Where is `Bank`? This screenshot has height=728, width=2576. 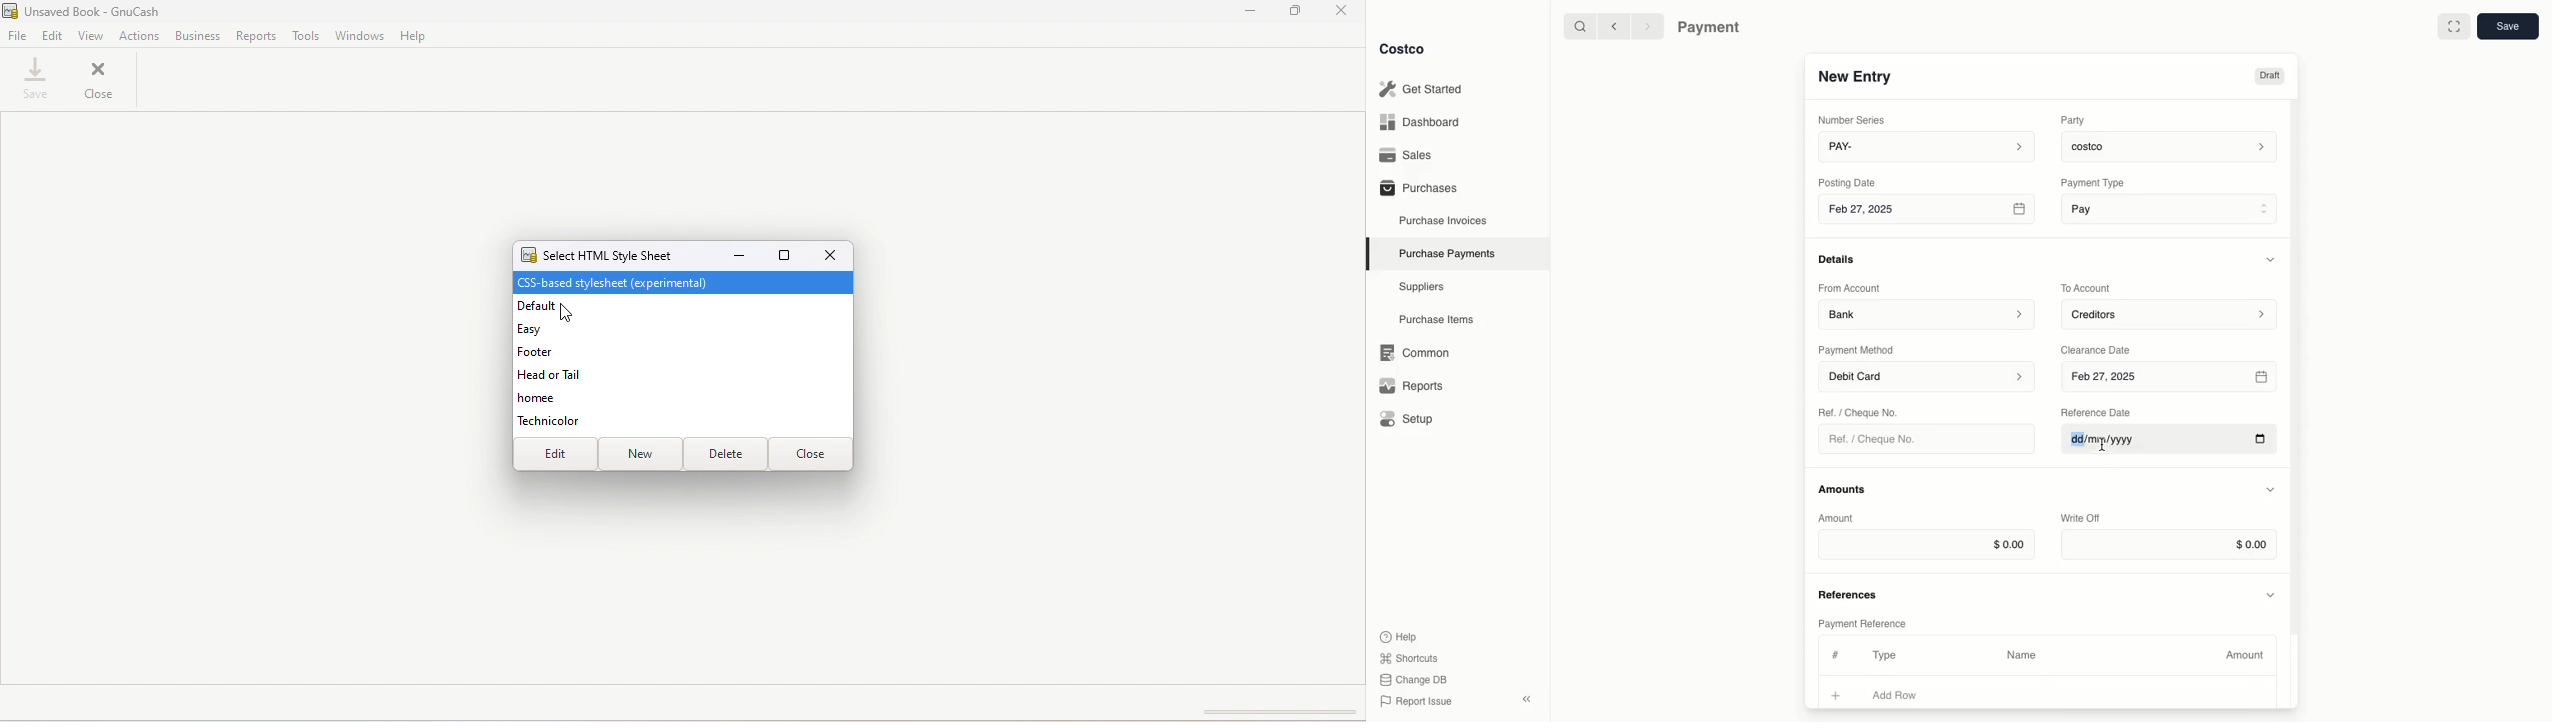 Bank is located at coordinates (1927, 313).